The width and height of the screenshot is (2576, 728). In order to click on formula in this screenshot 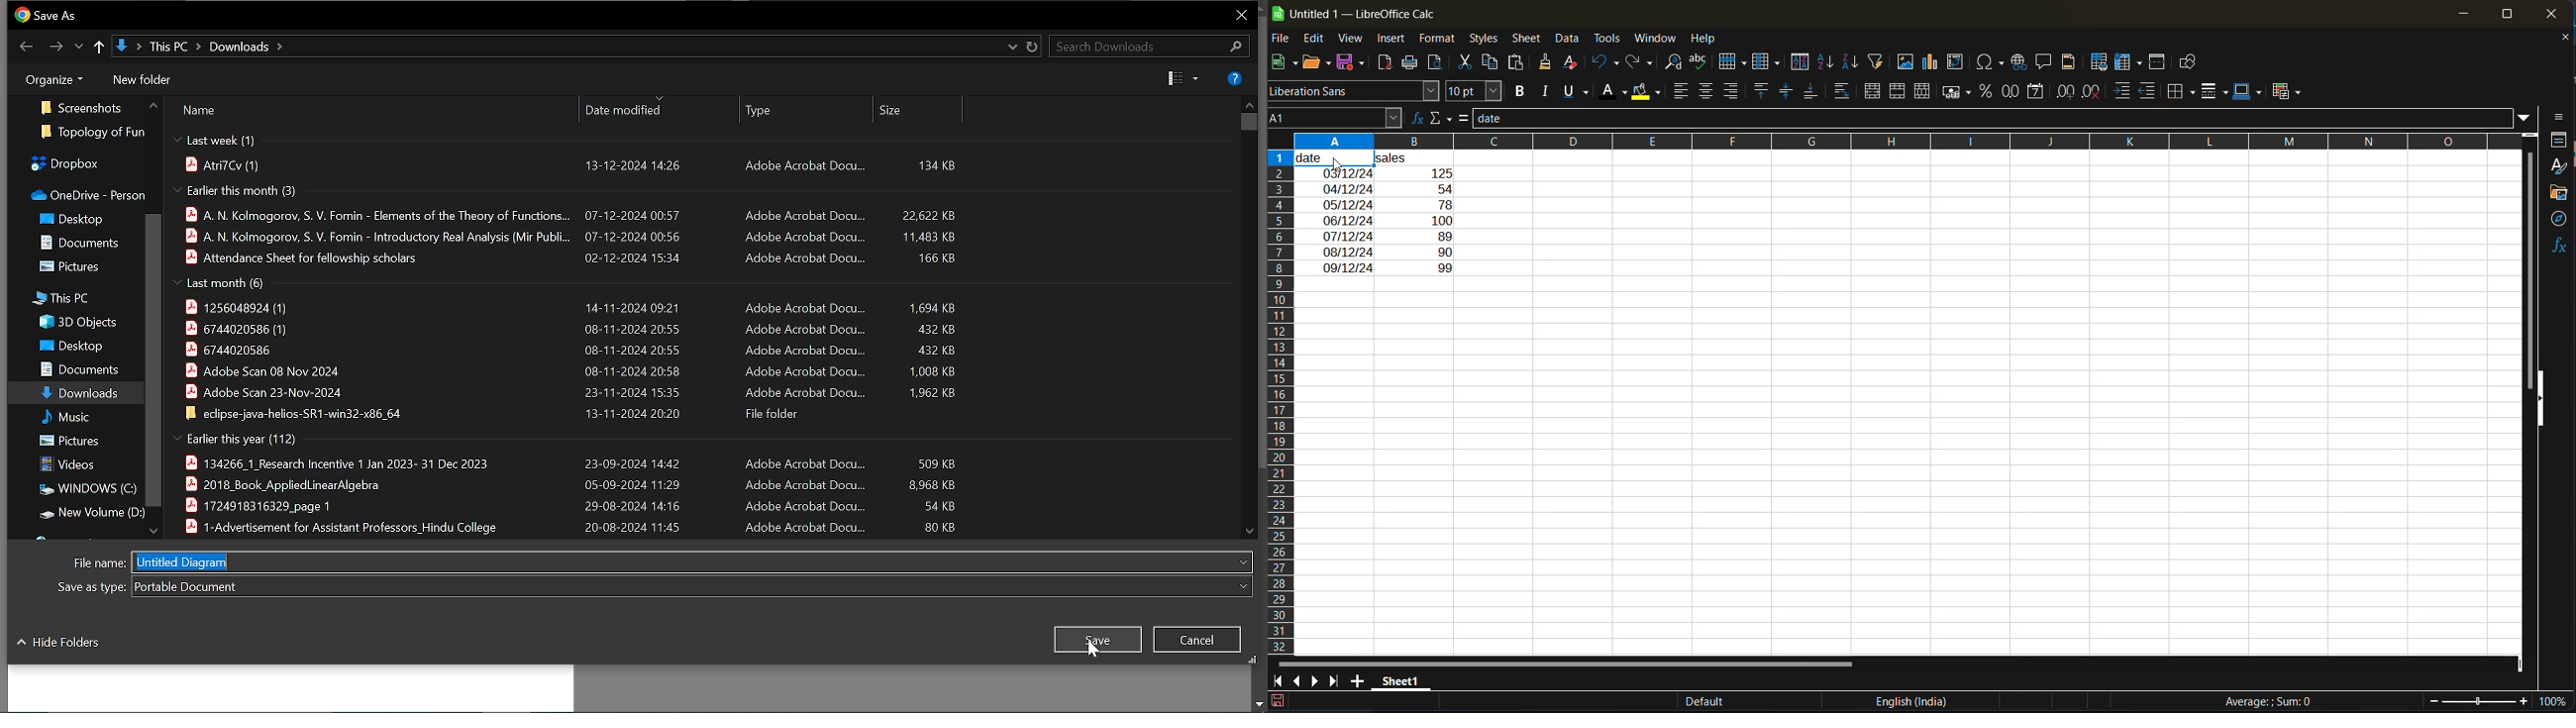, I will do `click(1464, 118)`.